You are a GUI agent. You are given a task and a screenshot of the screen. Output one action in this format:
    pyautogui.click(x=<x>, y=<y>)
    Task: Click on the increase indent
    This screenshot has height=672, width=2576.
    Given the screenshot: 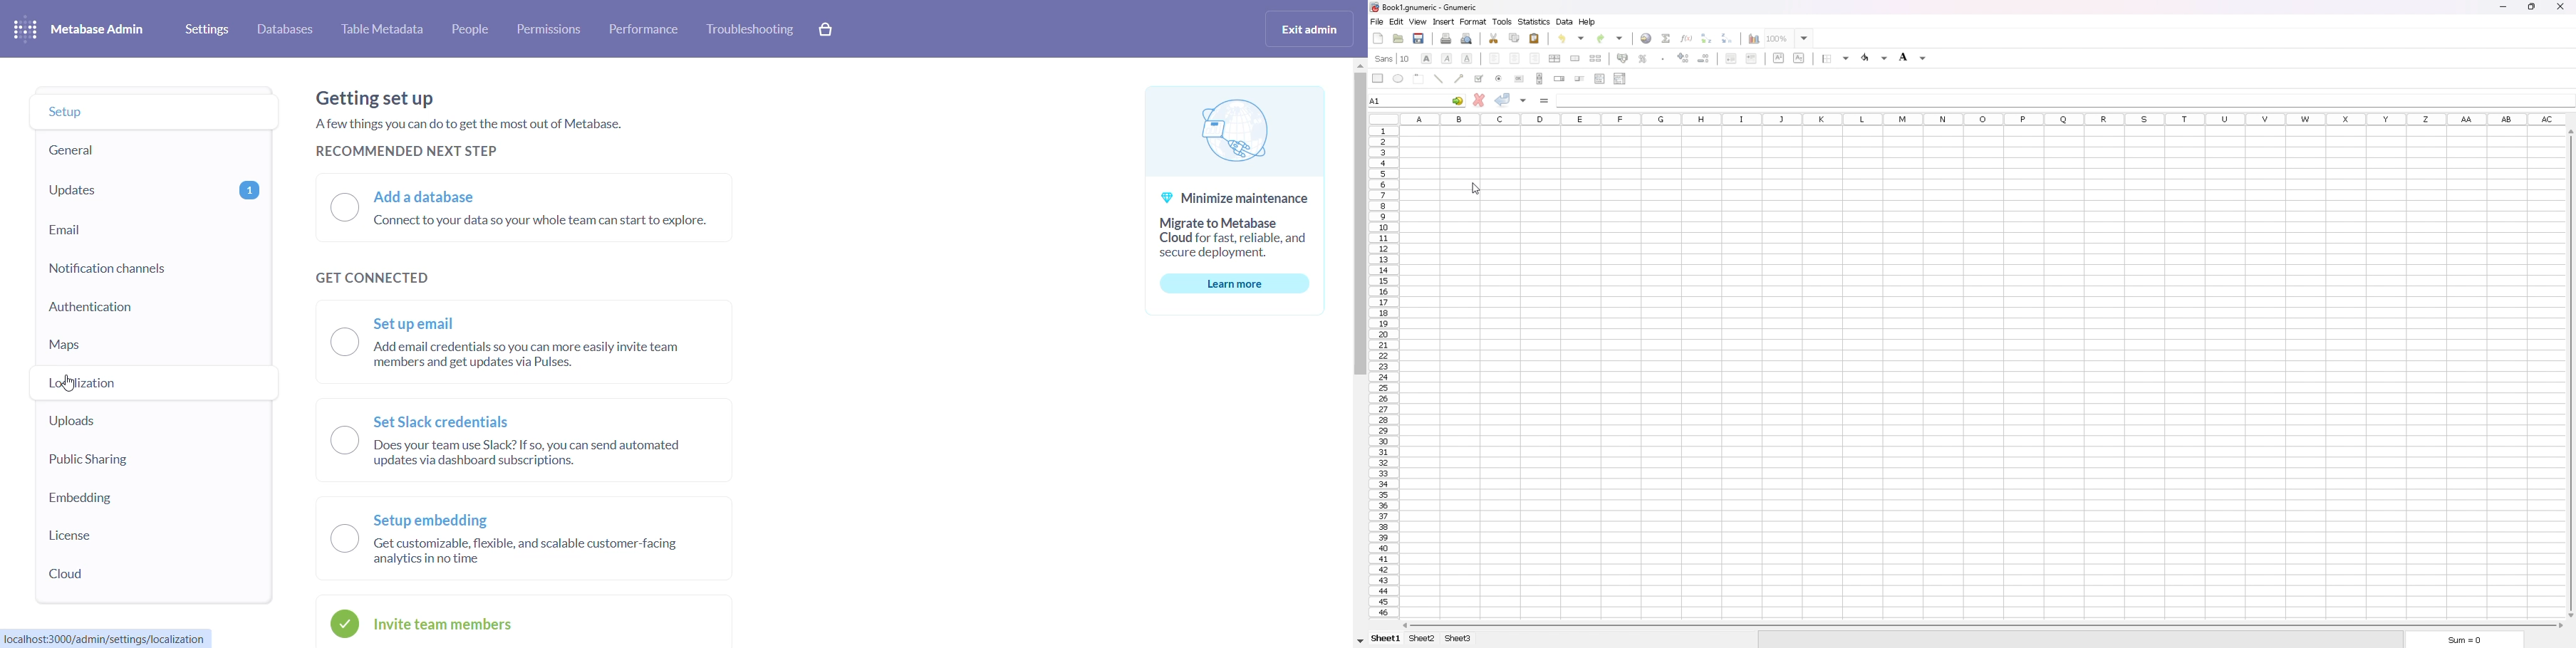 What is the action you would take?
    pyautogui.click(x=1752, y=59)
    